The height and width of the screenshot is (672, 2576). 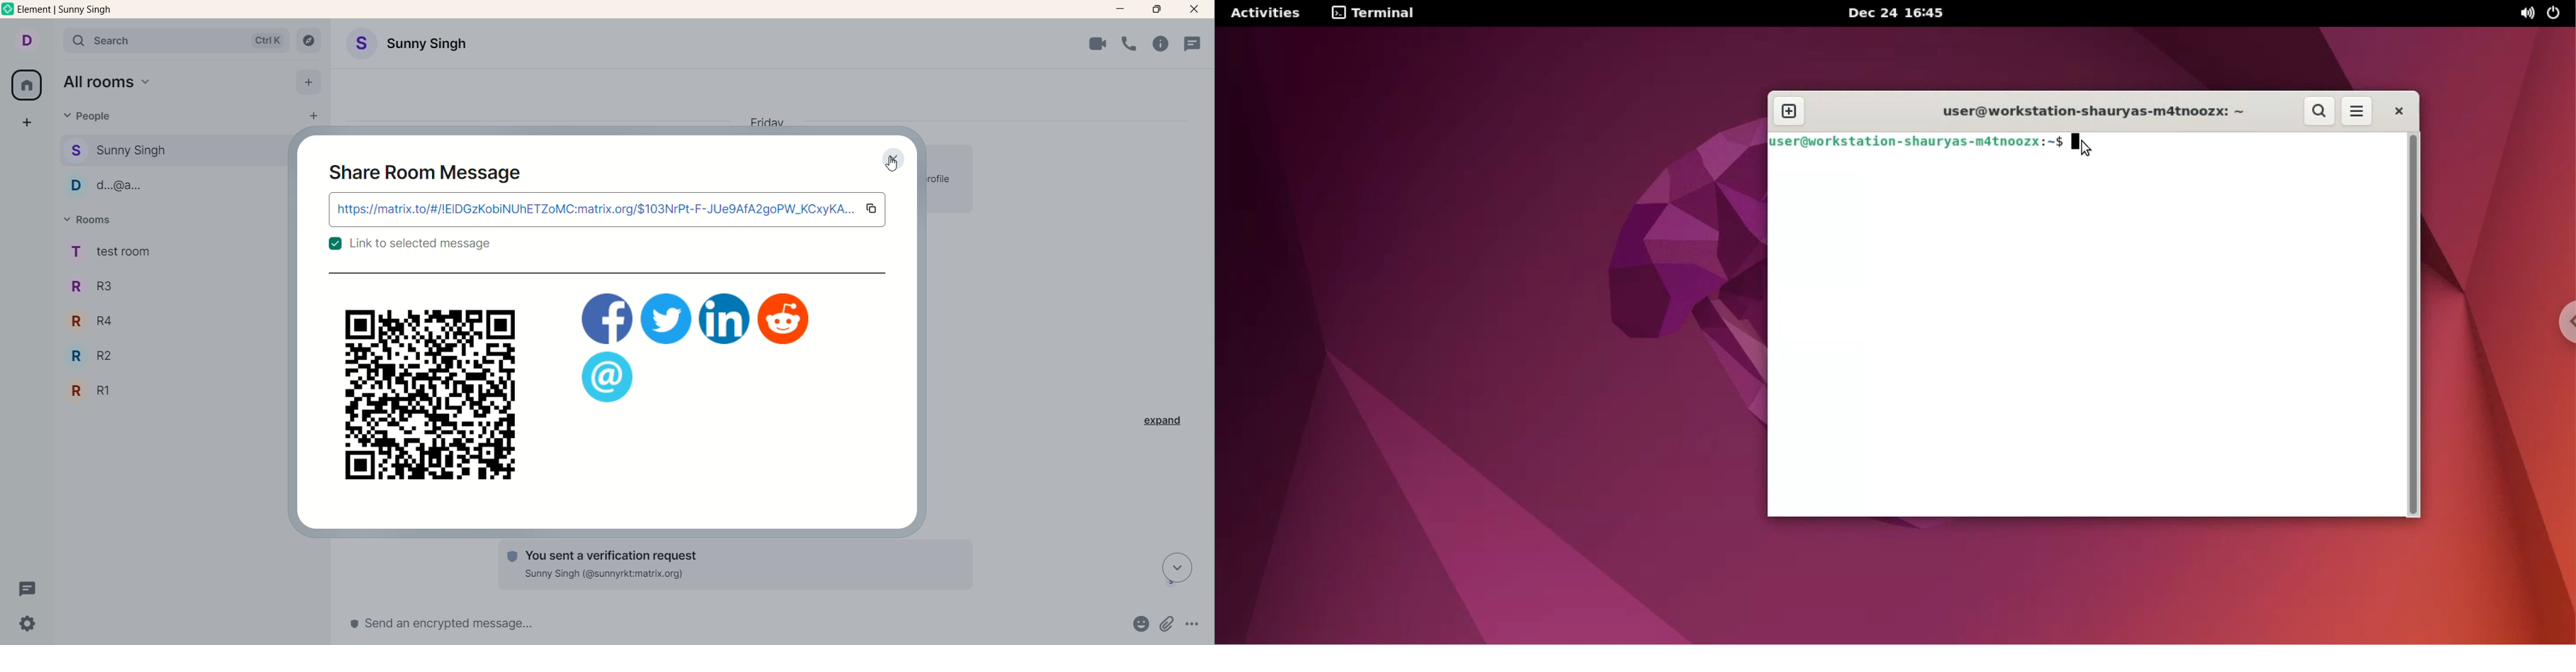 I want to click on all rooms, so click(x=25, y=87).